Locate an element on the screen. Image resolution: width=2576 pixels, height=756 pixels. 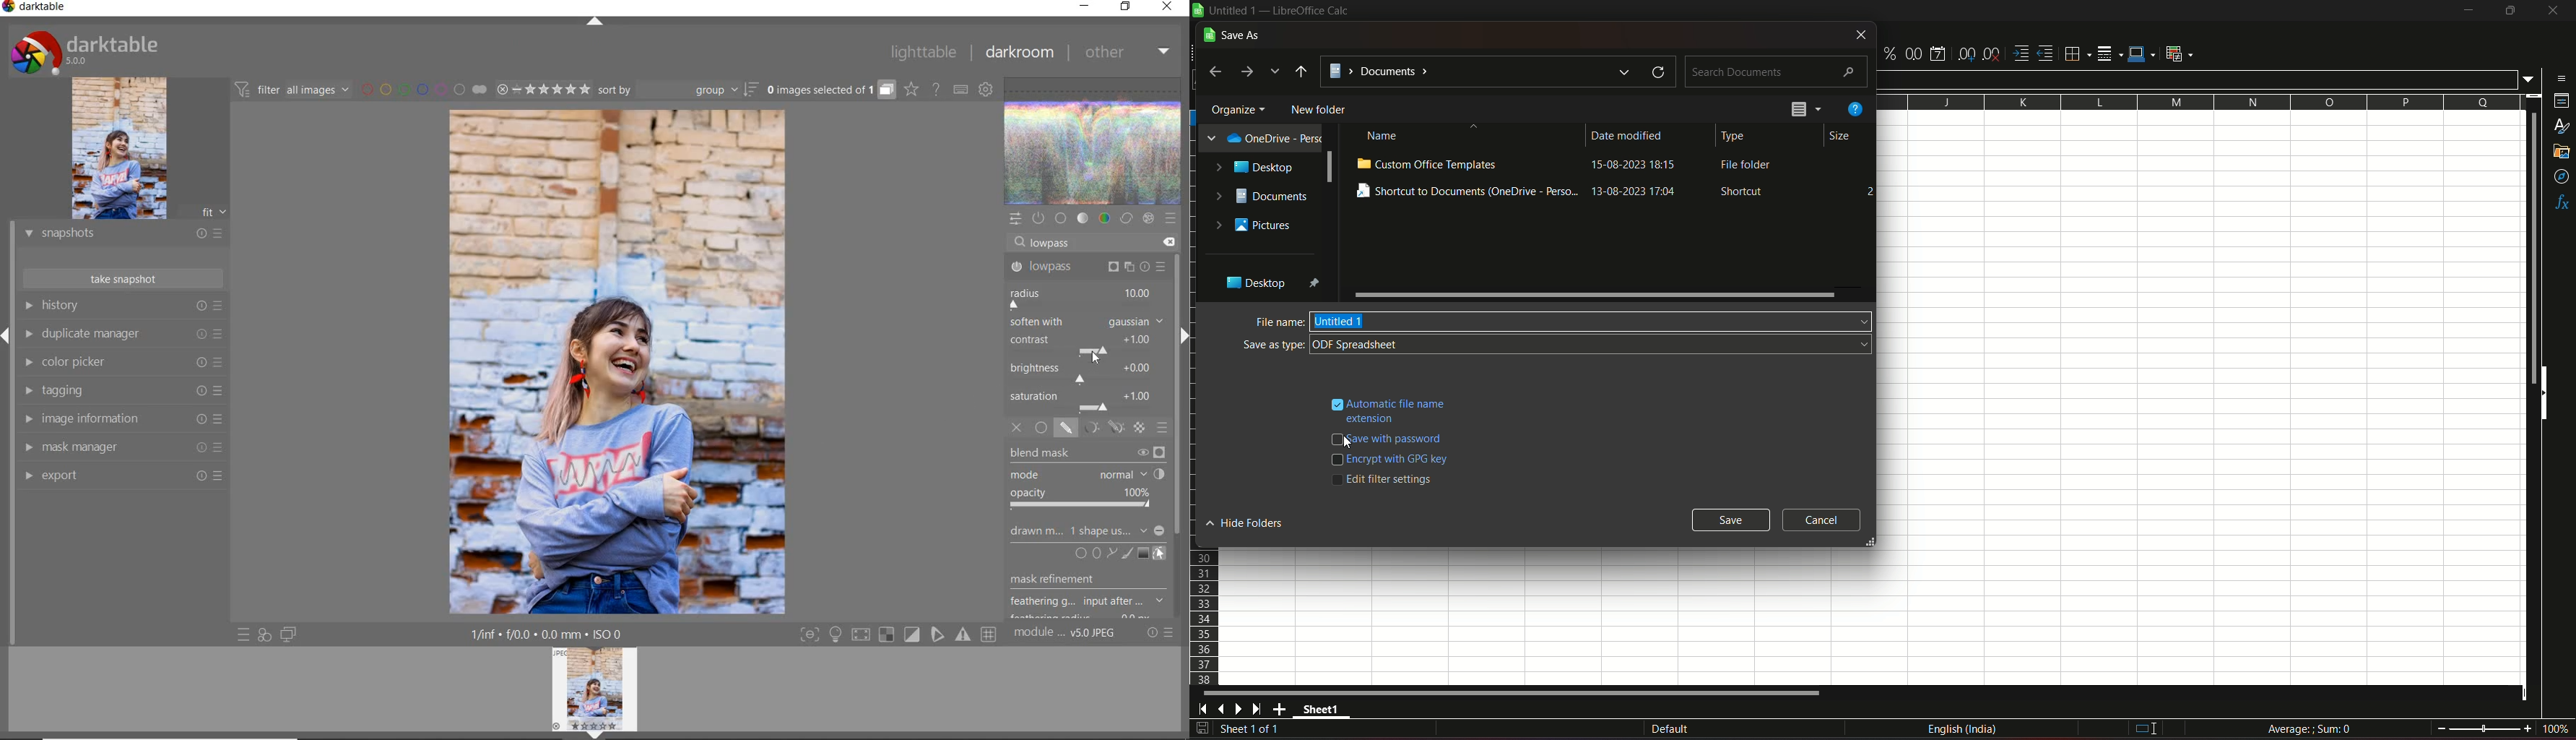
image preview is located at coordinates (139, 147).